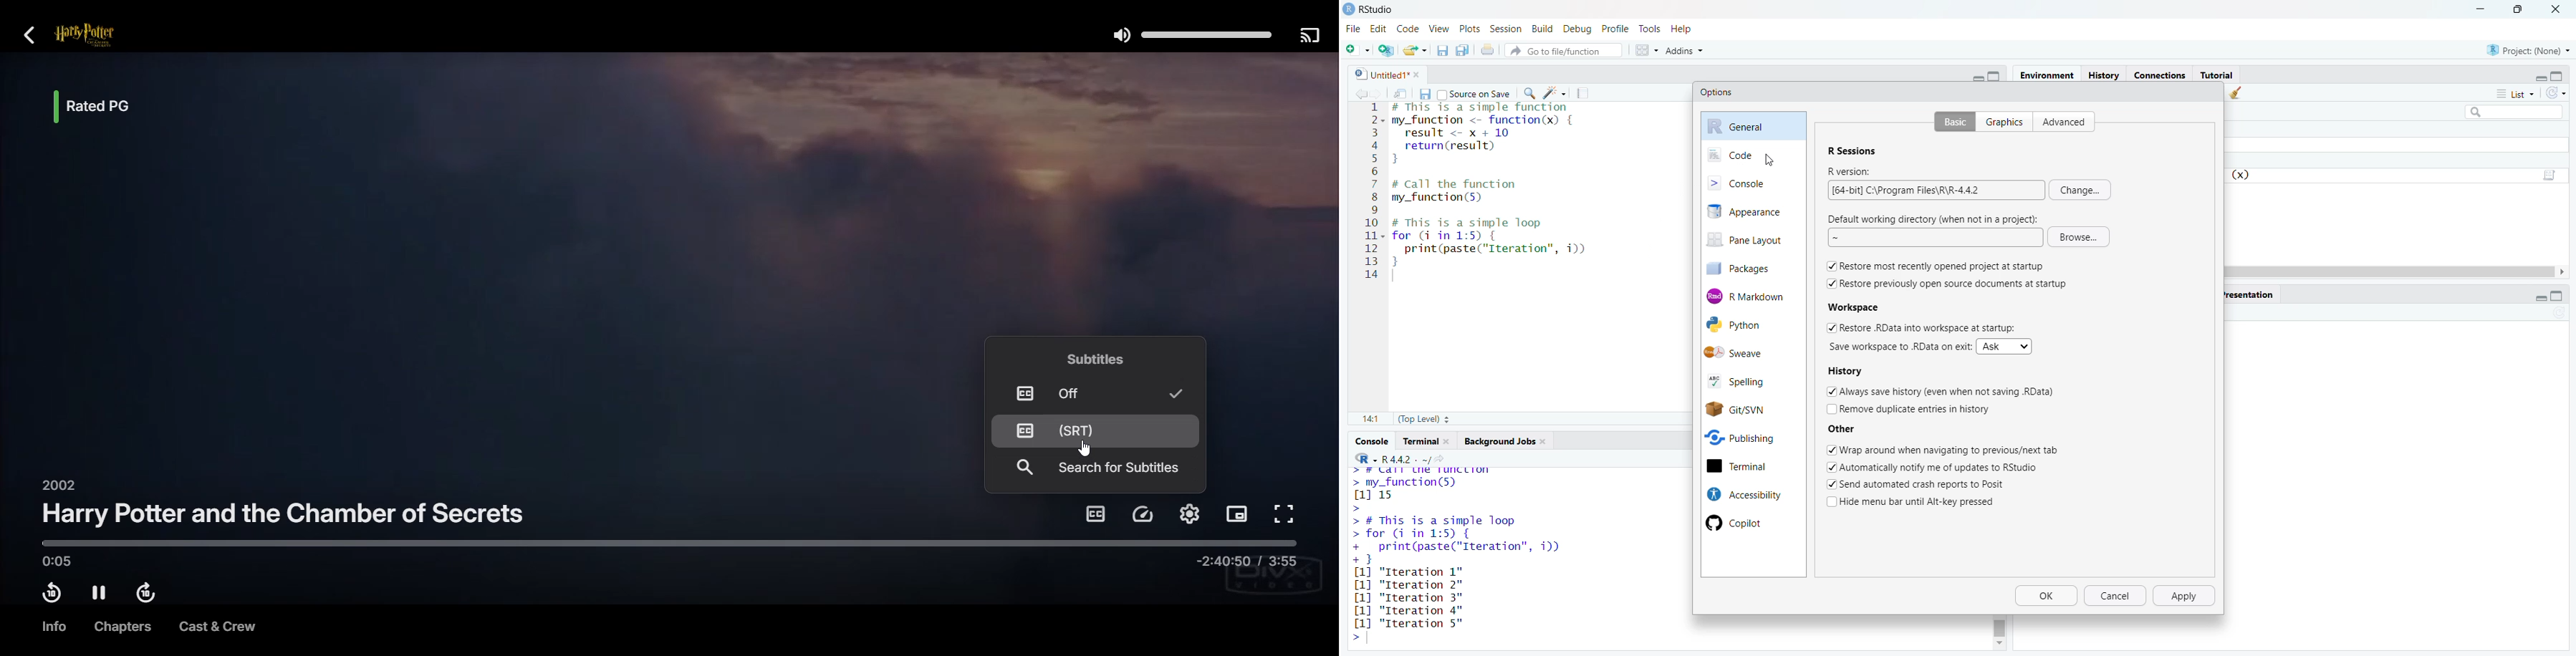 The image size is (2576, 672). I want to click on maximize, so click(2564, 296).